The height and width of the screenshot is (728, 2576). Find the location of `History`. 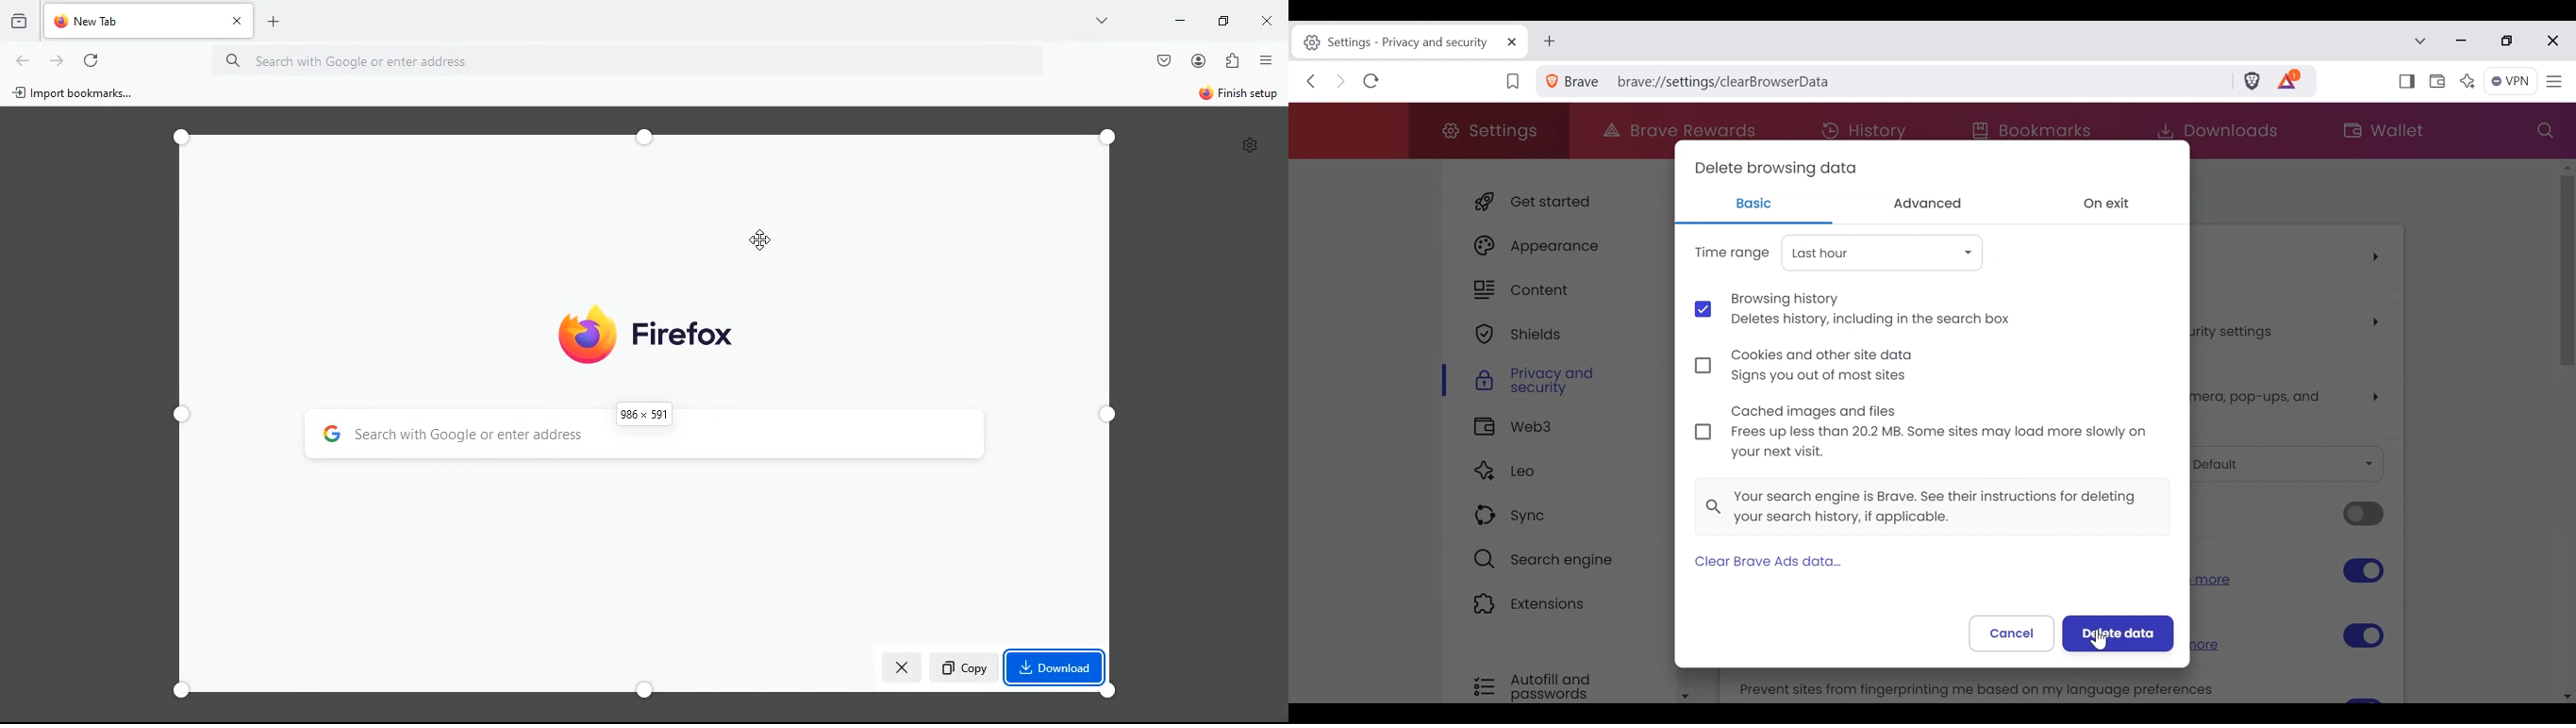

History is located at coordinates (1870, 129).